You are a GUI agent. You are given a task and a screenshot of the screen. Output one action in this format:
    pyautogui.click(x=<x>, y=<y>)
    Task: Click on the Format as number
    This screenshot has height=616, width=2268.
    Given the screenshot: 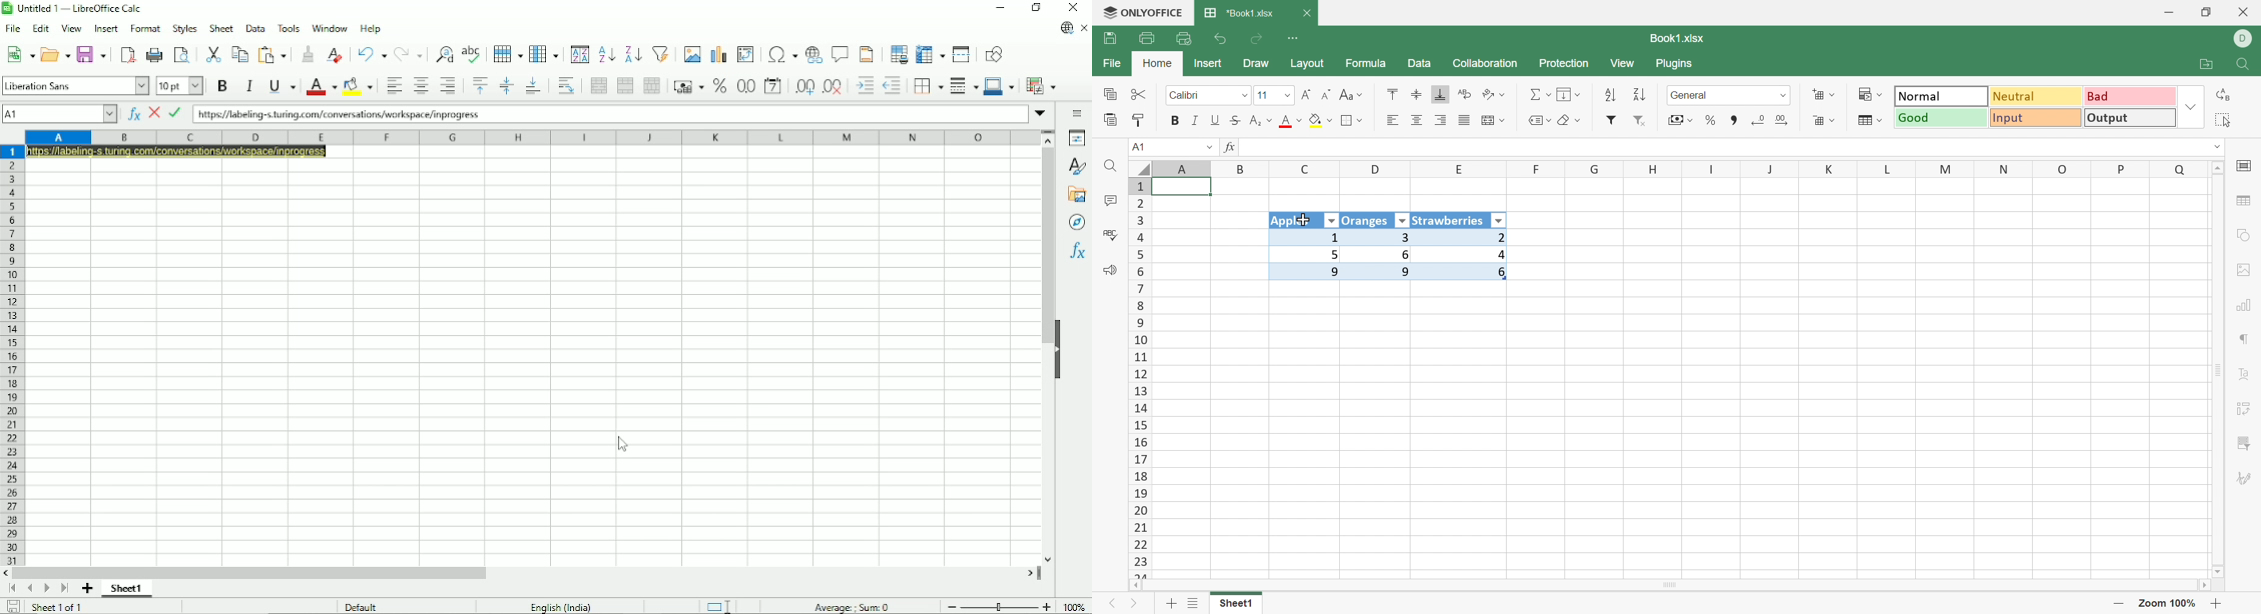 What is the action you would take?
    pyautogui.click(x=745, y=86)
    